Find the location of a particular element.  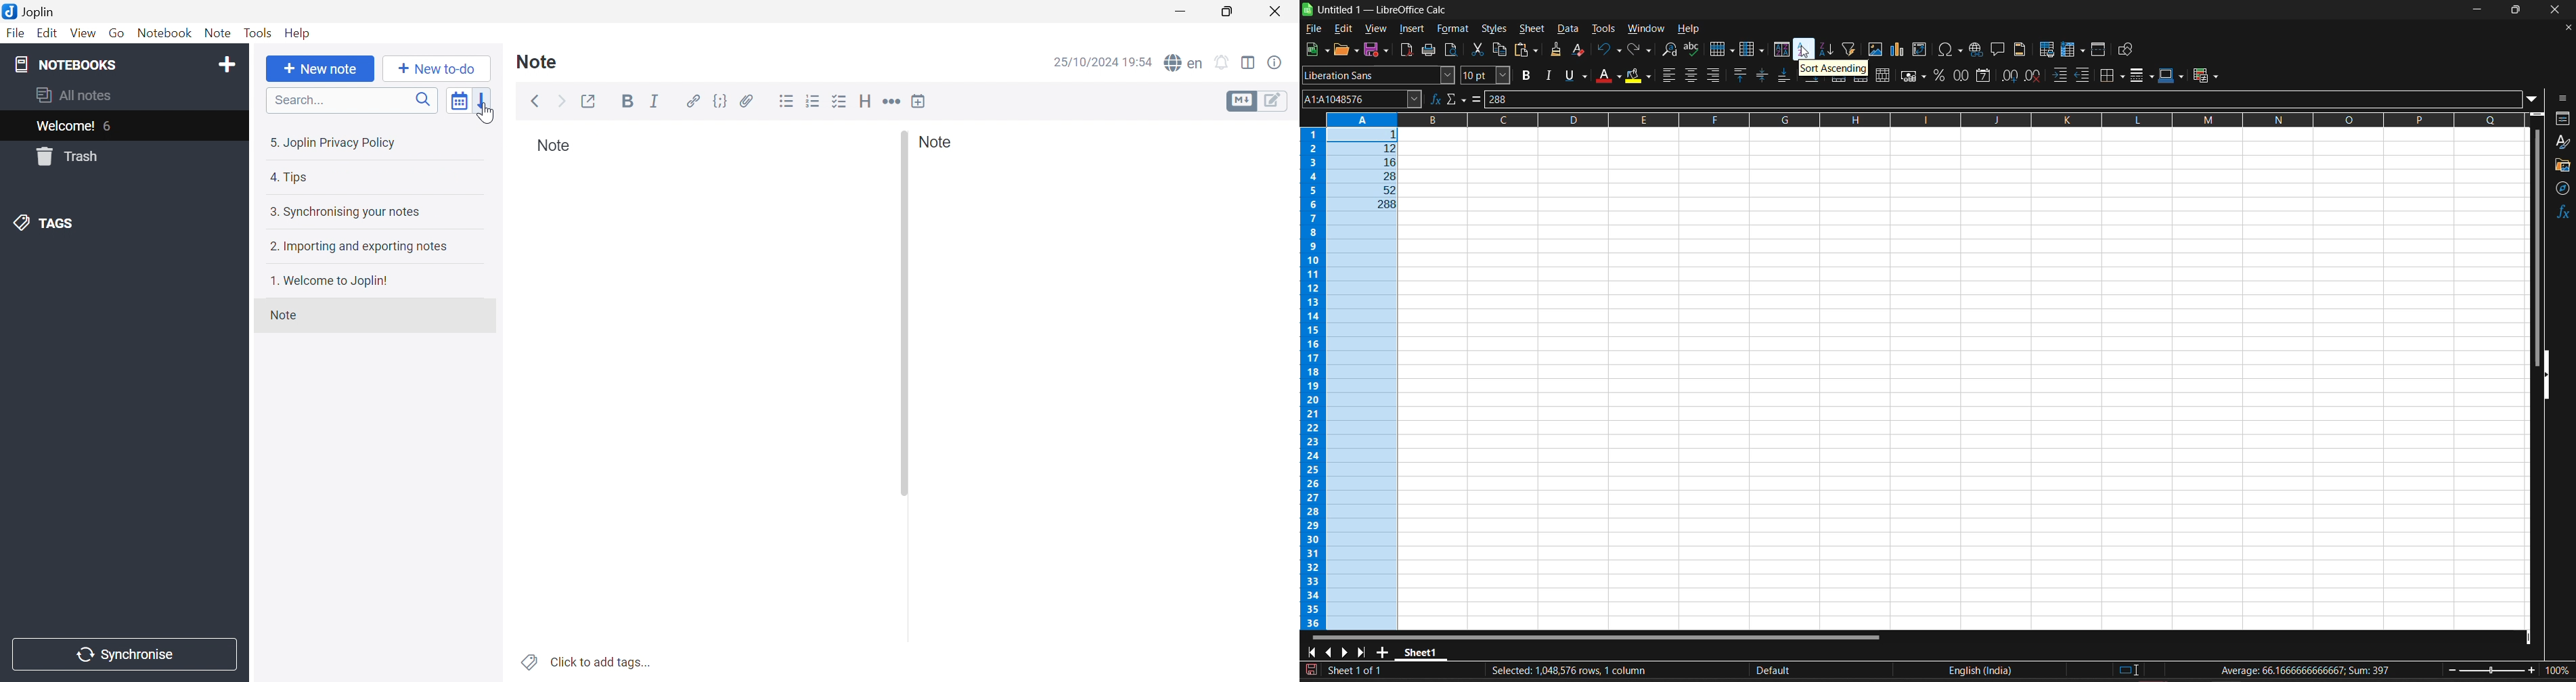

align left is located at coordinates (1668, 74).